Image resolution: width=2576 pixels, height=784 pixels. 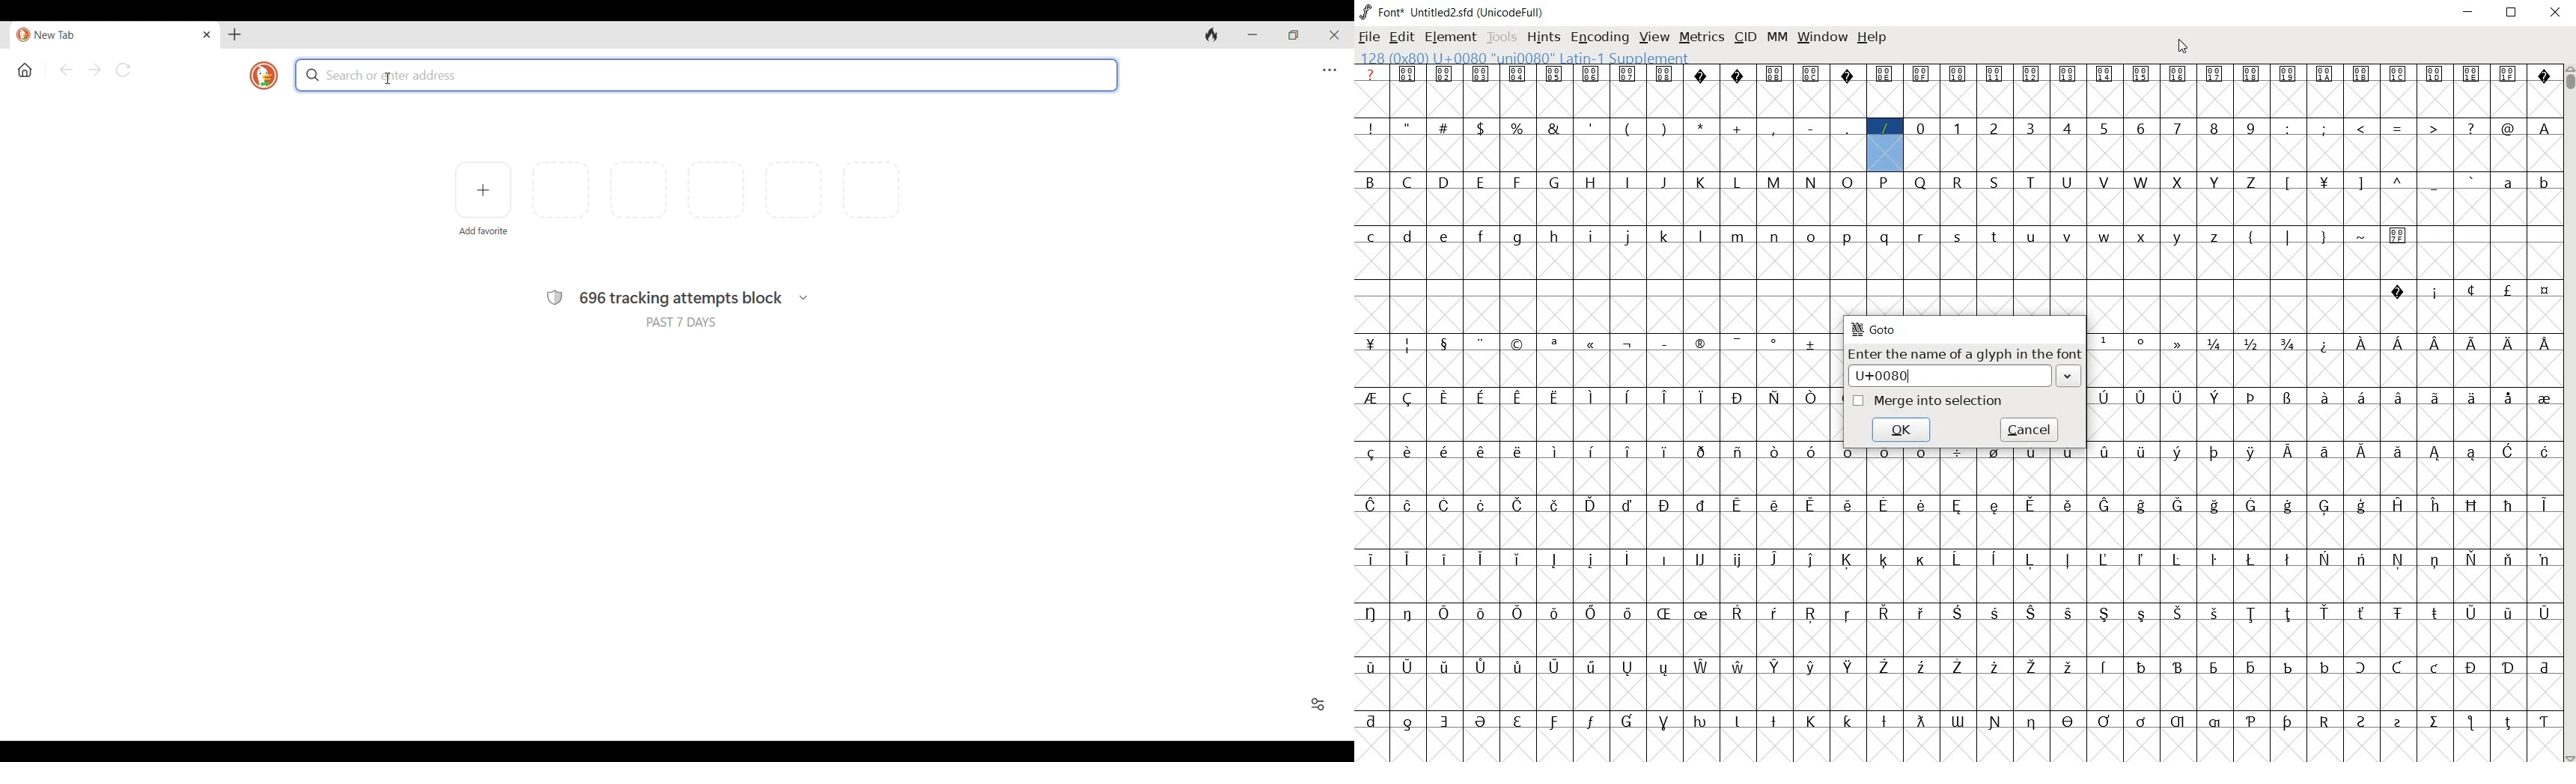 I want to click on glyph, so click(x=2398, y=343).